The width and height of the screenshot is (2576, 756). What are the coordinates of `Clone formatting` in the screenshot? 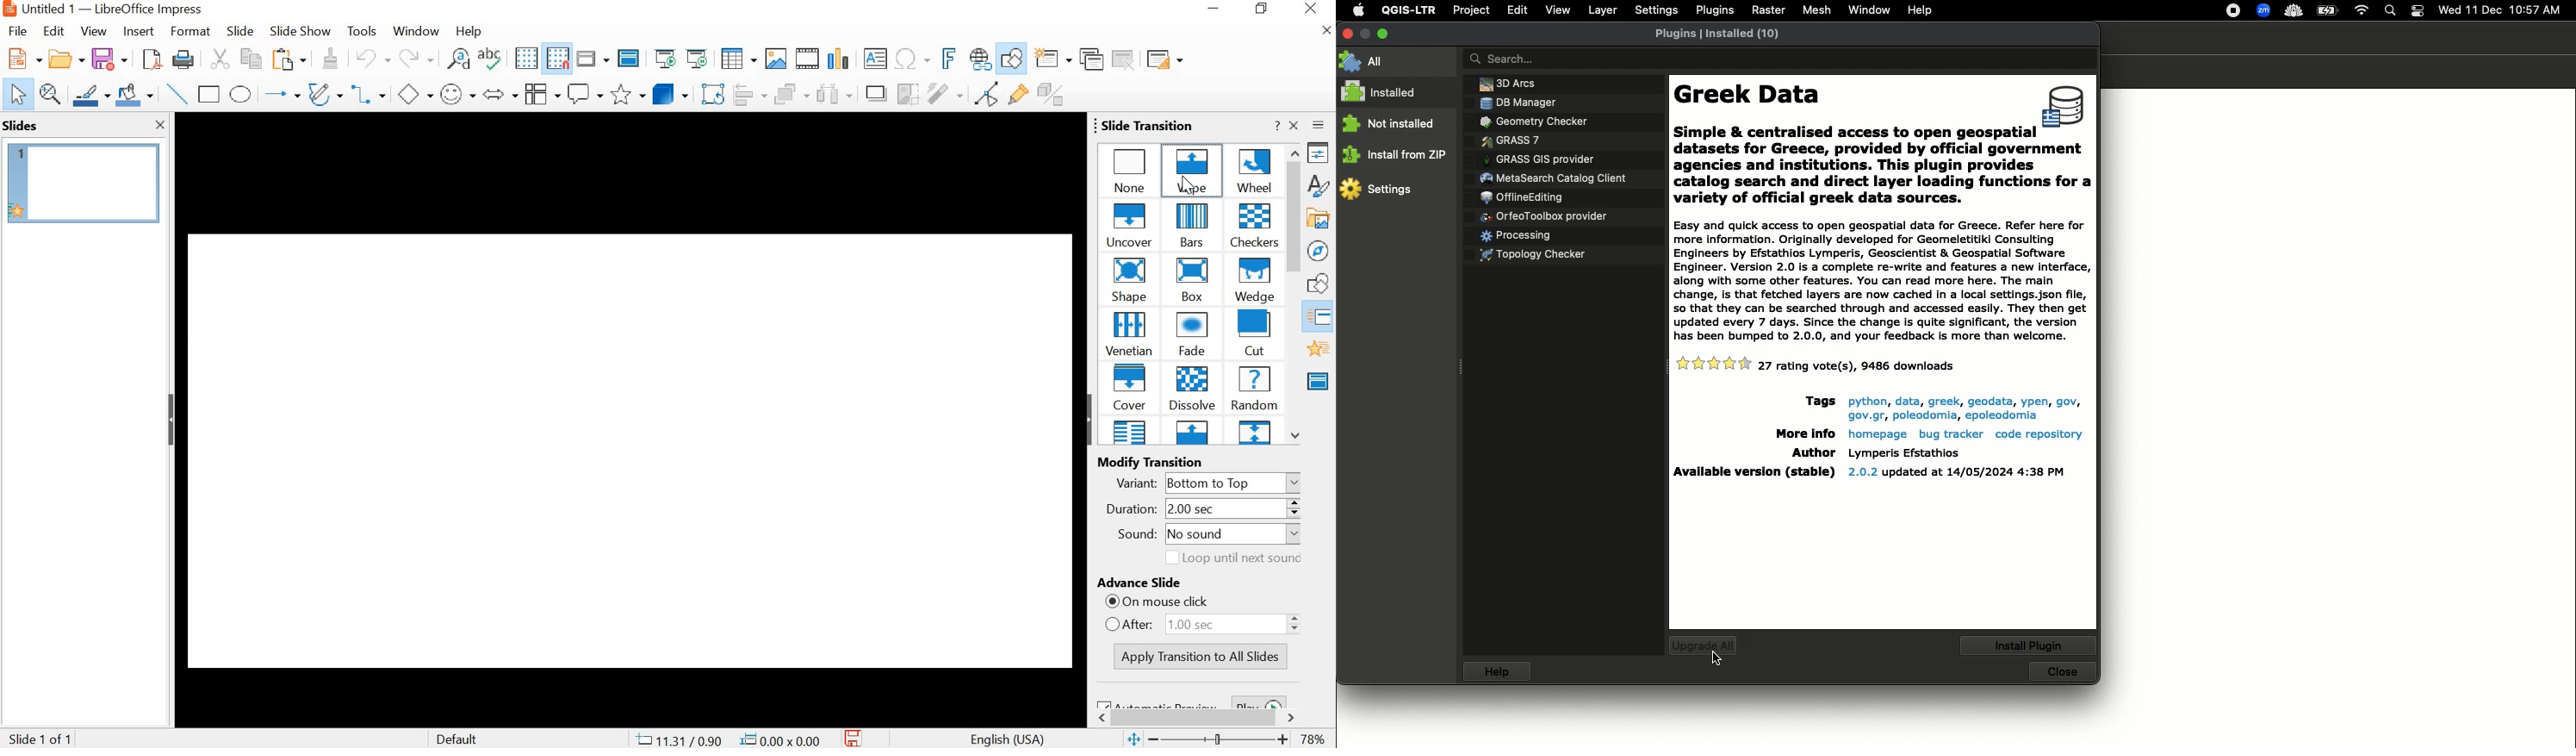 It's located at (329, 58).